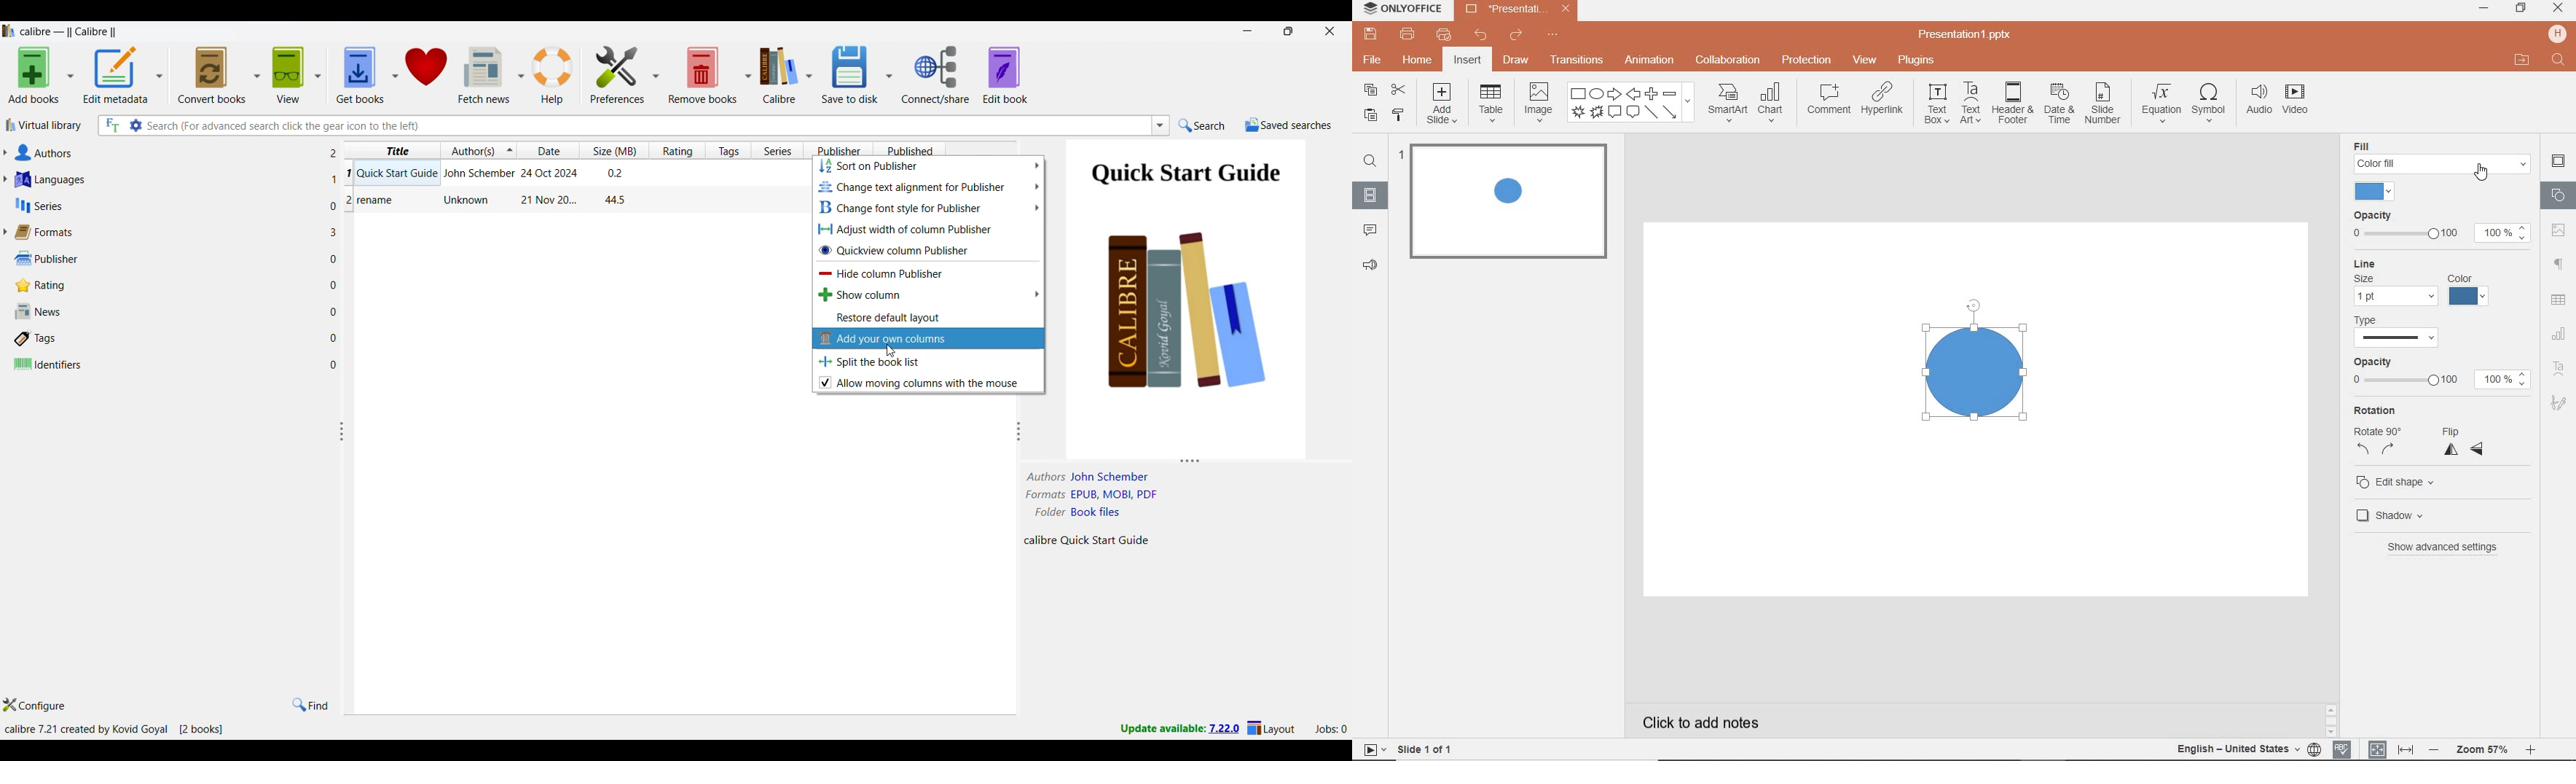  I want to click on Show column options, so click(929, 294).